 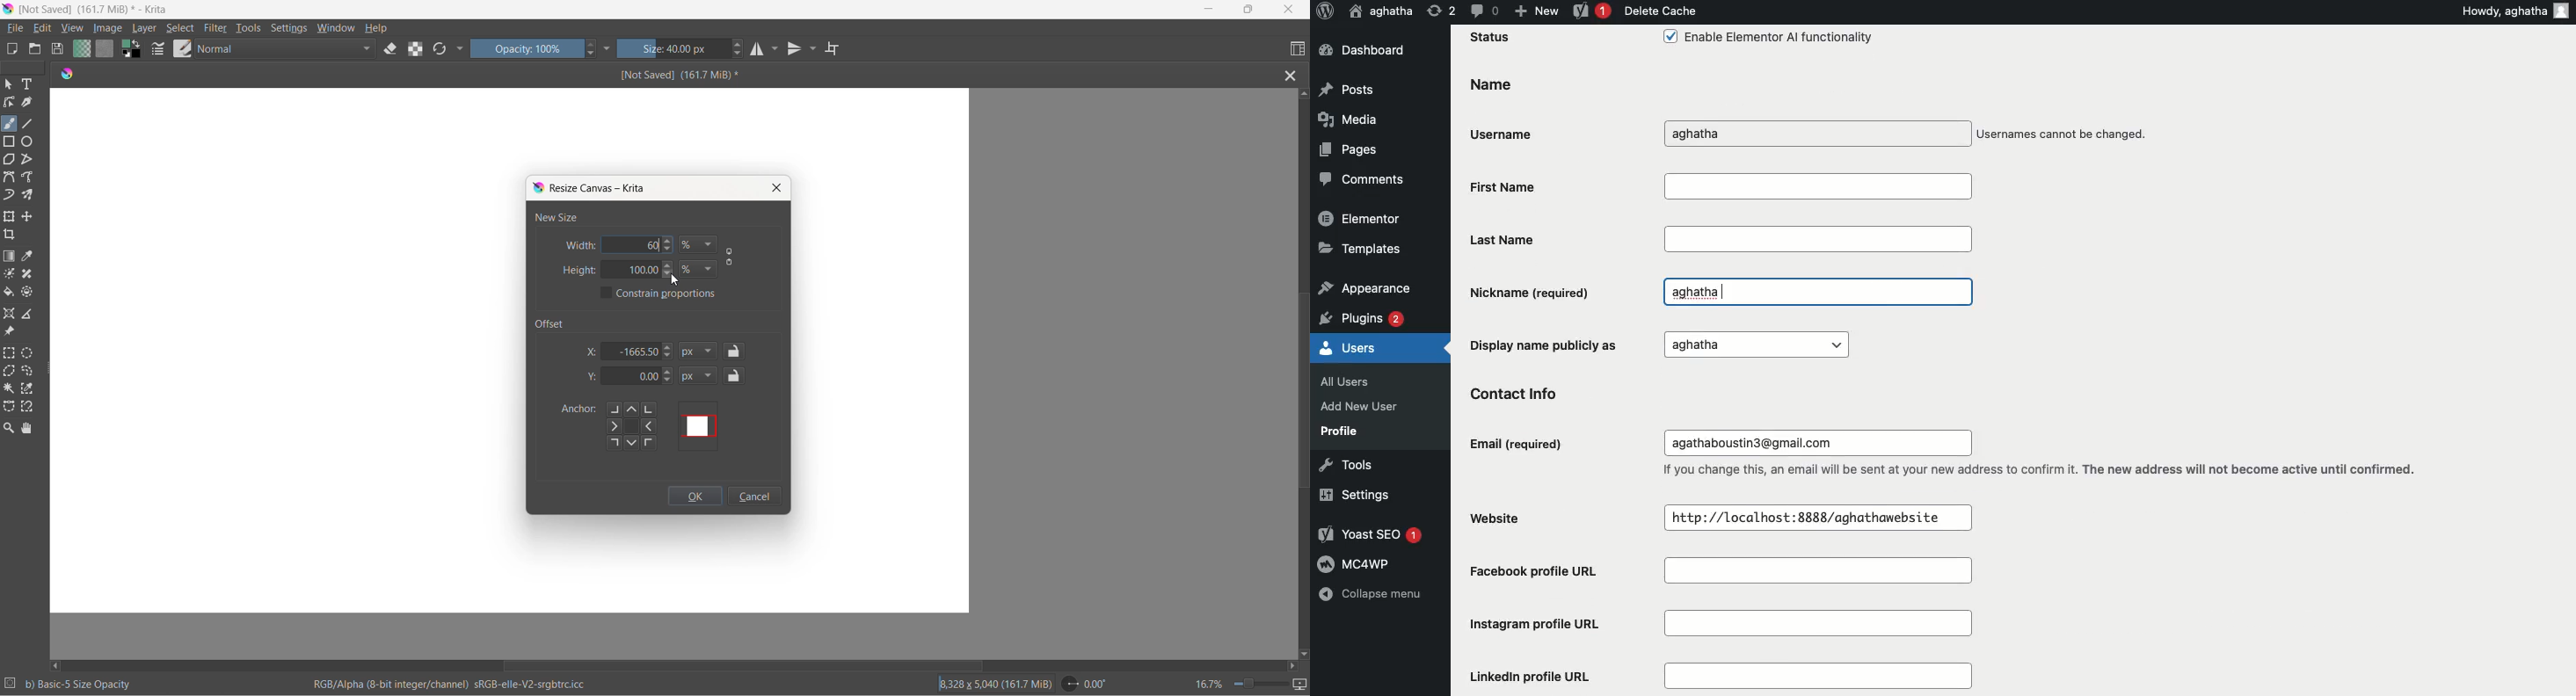 What do you see at coordinates (1503, 517) in the screenshot?
I see `Website` at bounding box center [1503, 517].